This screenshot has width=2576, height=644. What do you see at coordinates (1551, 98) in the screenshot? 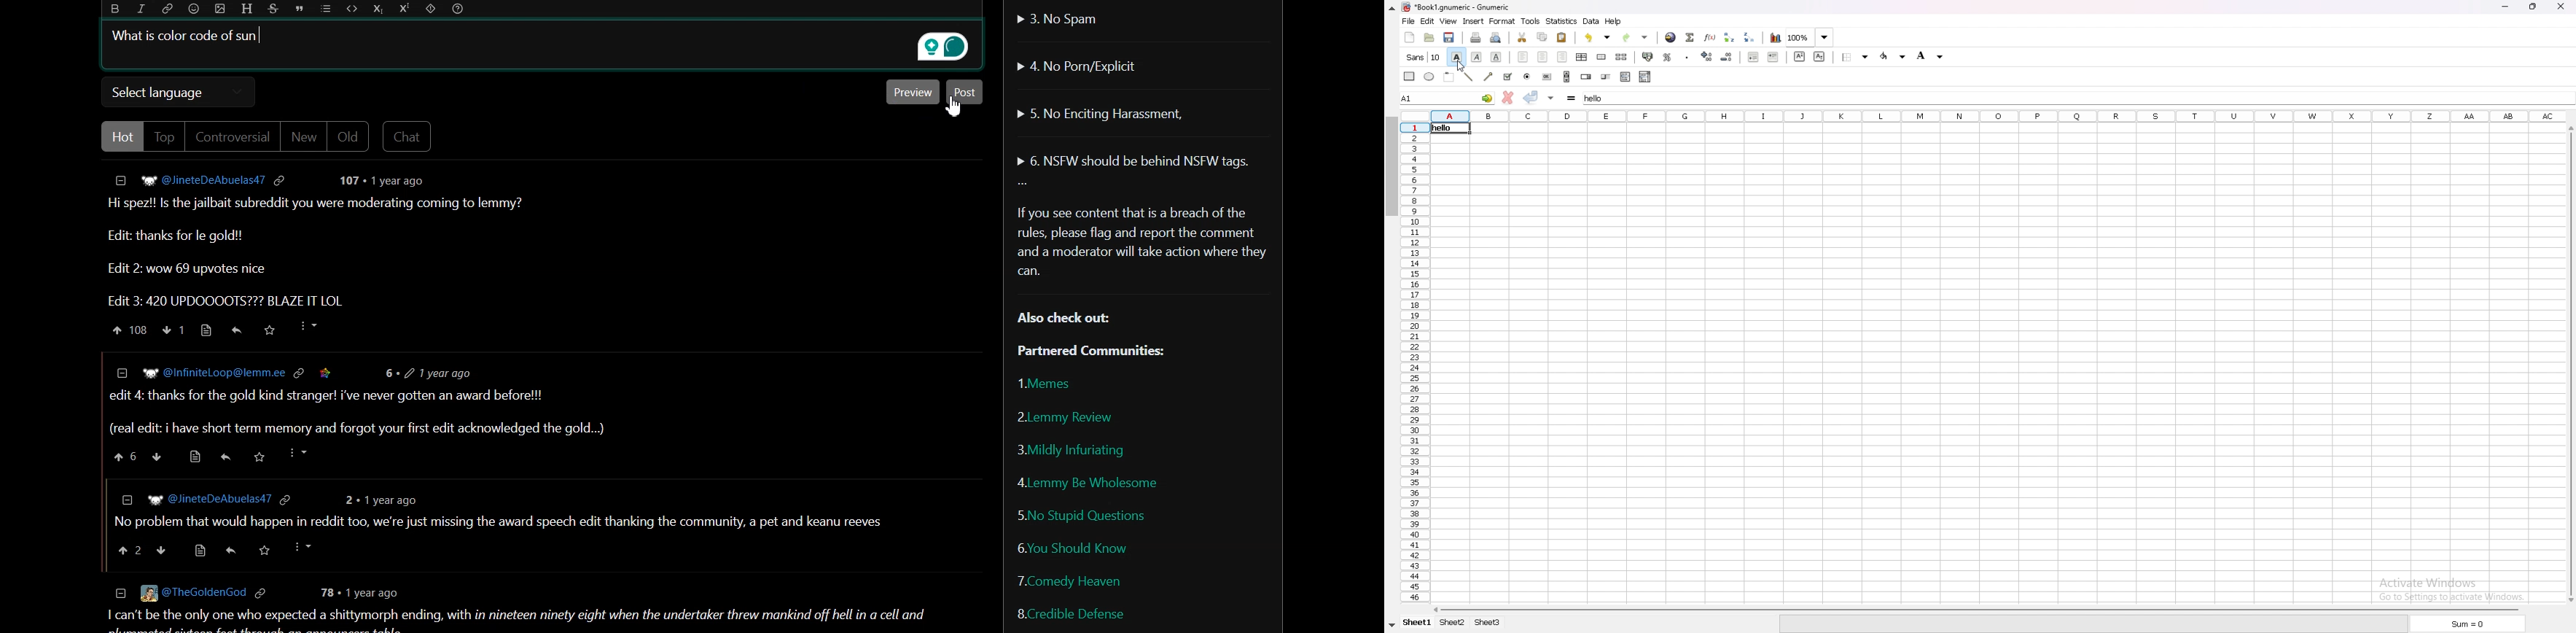
I see `accept change in multiple cells` at bounding box center [1551, 98].